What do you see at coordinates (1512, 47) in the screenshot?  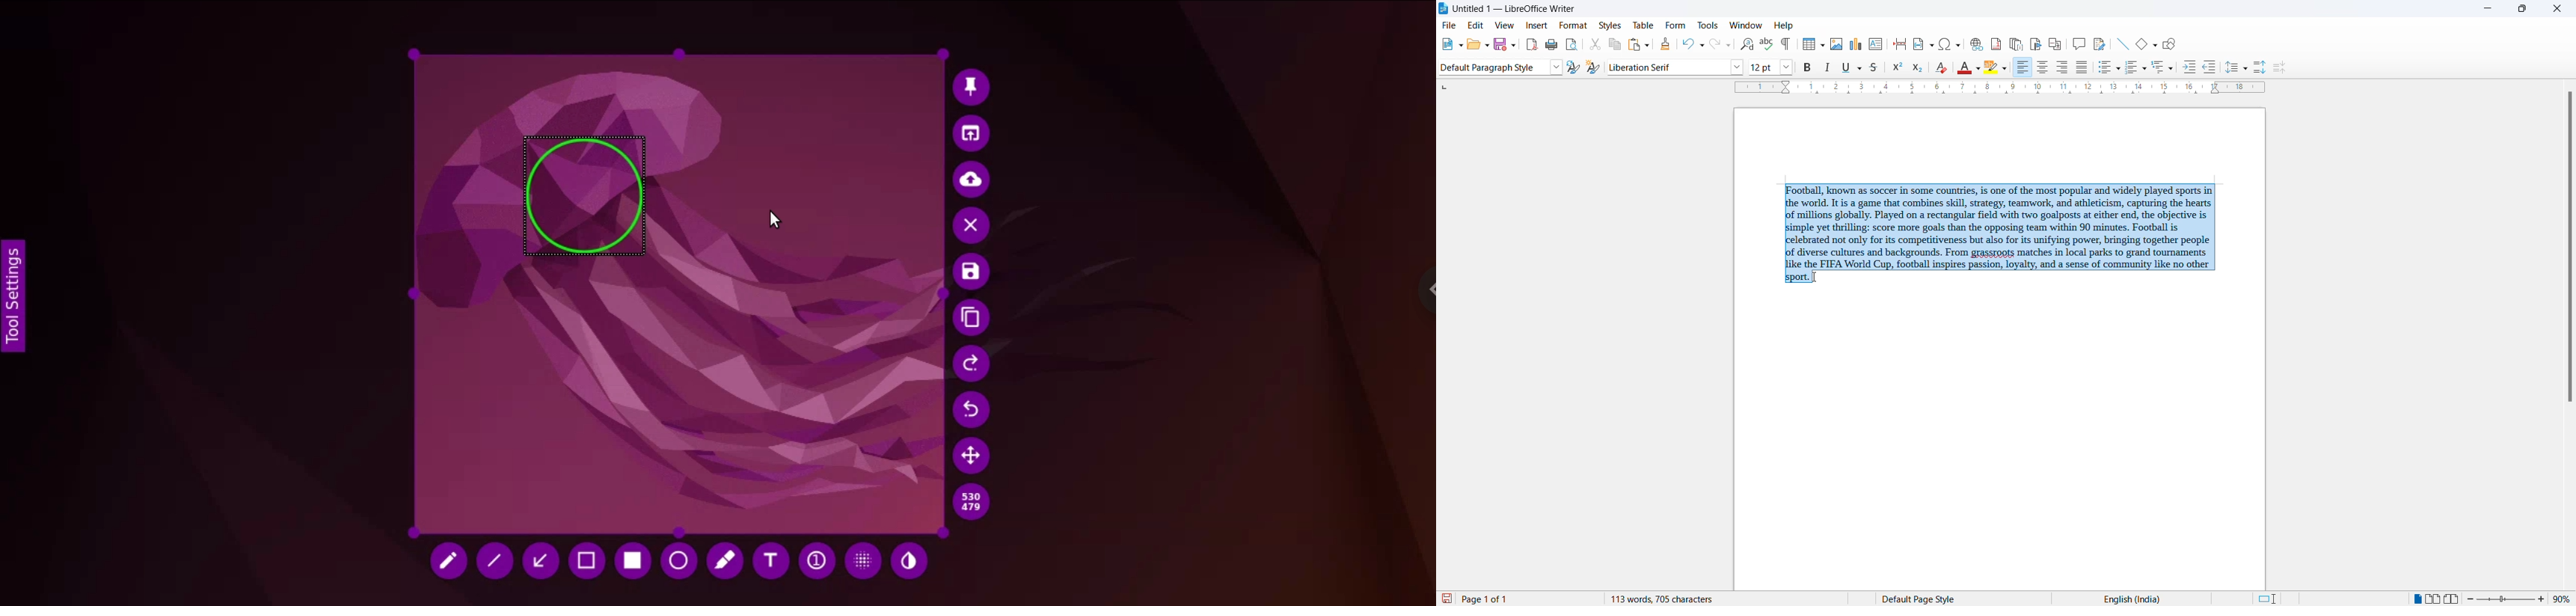 I see `save options` at bounding box center [1512, 47].